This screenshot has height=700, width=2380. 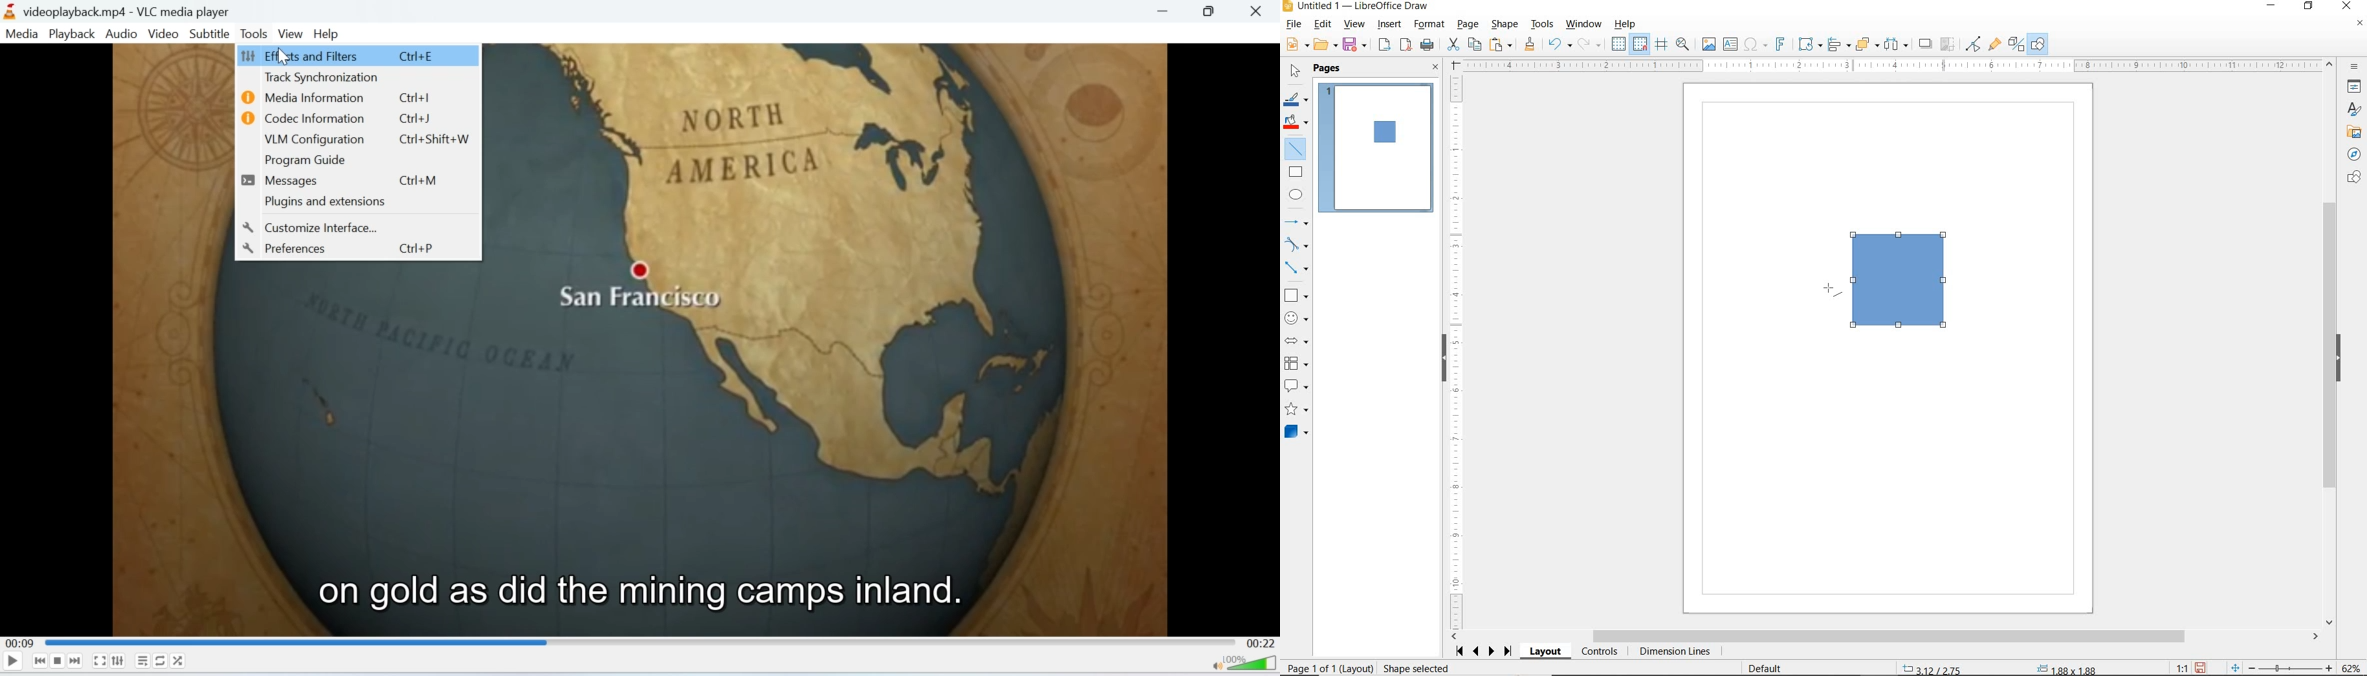 I want to click on FORMAT, so click(x=1430, y=25).